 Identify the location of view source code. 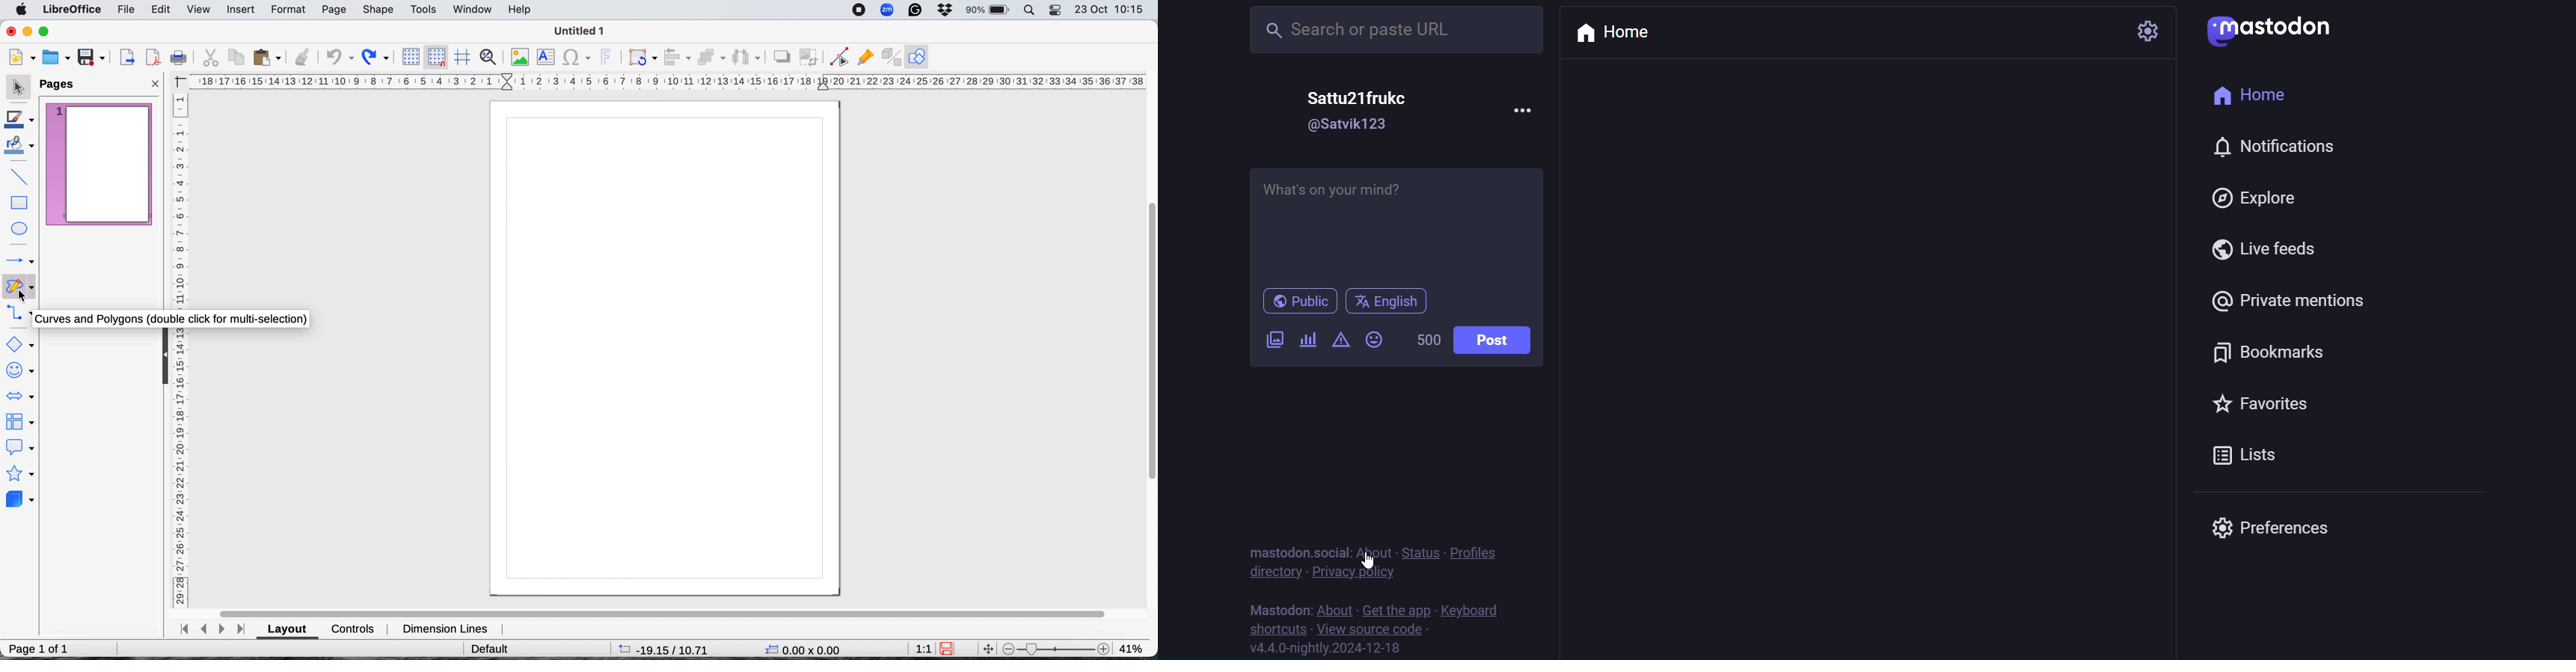
(1370, 629).